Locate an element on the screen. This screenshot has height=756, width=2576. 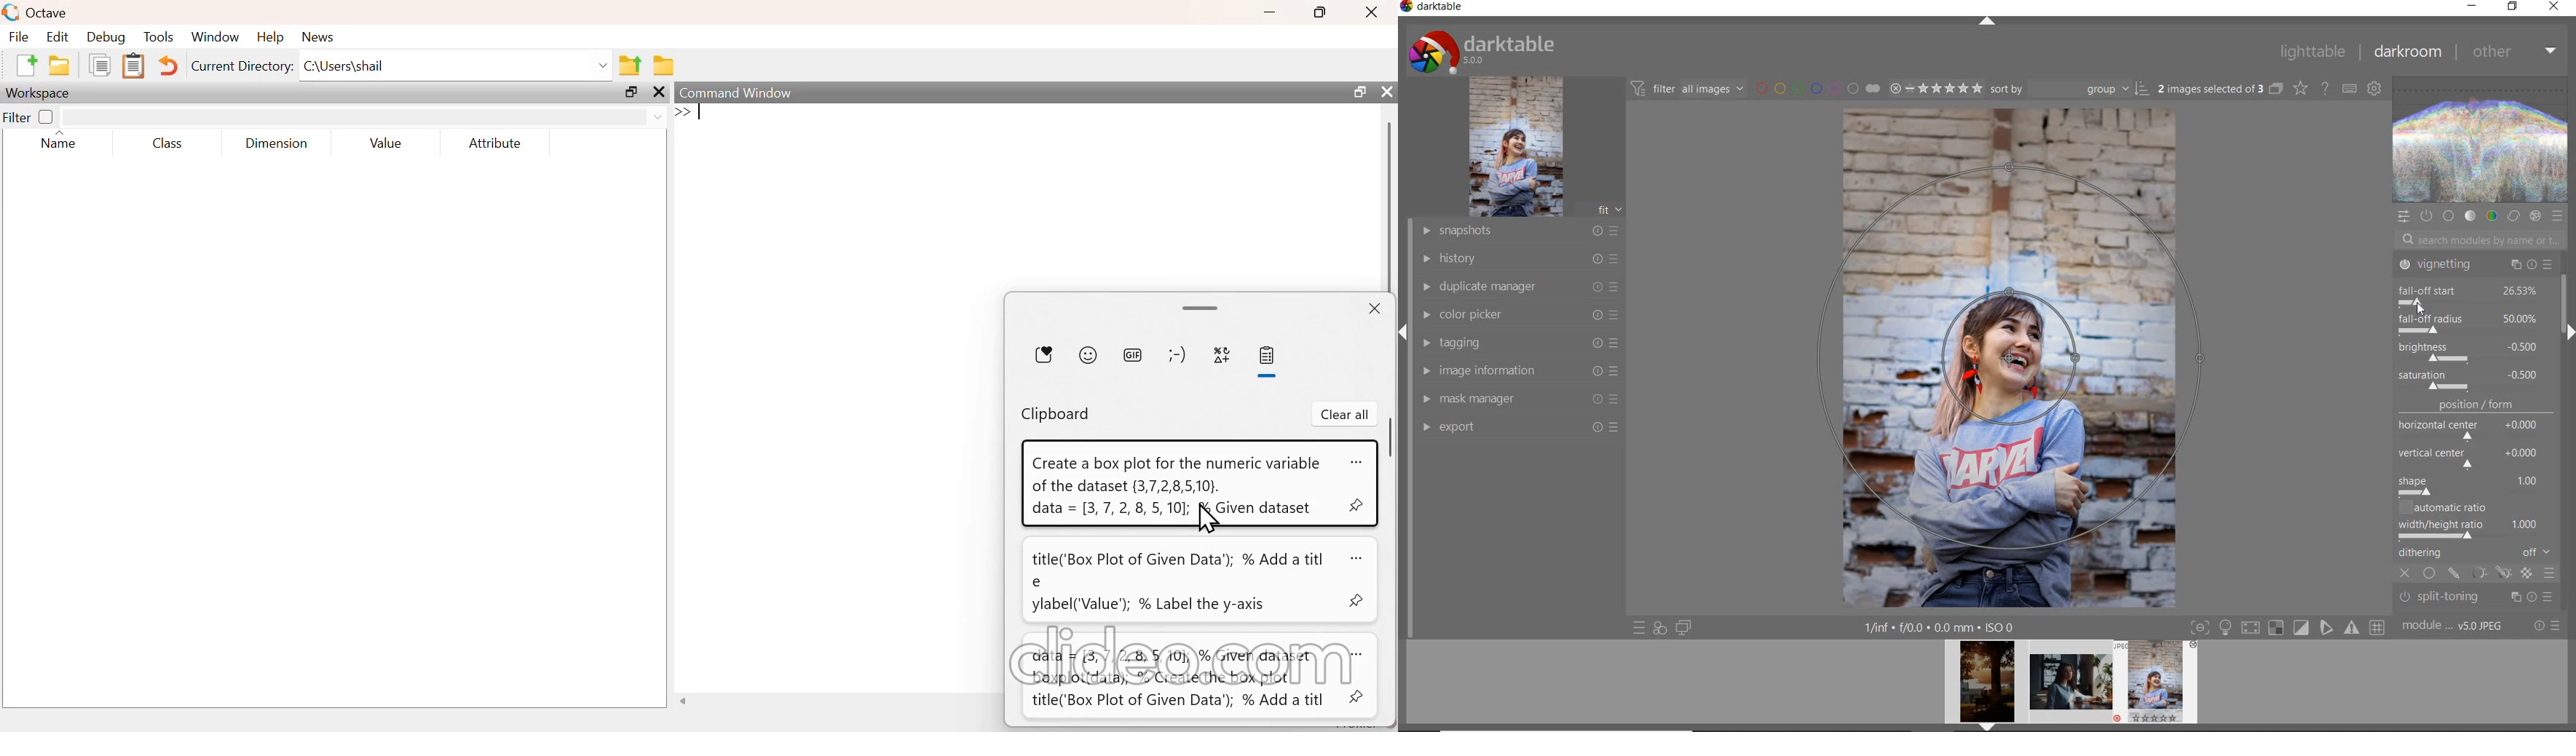
value is located at coordinates (384, 143).